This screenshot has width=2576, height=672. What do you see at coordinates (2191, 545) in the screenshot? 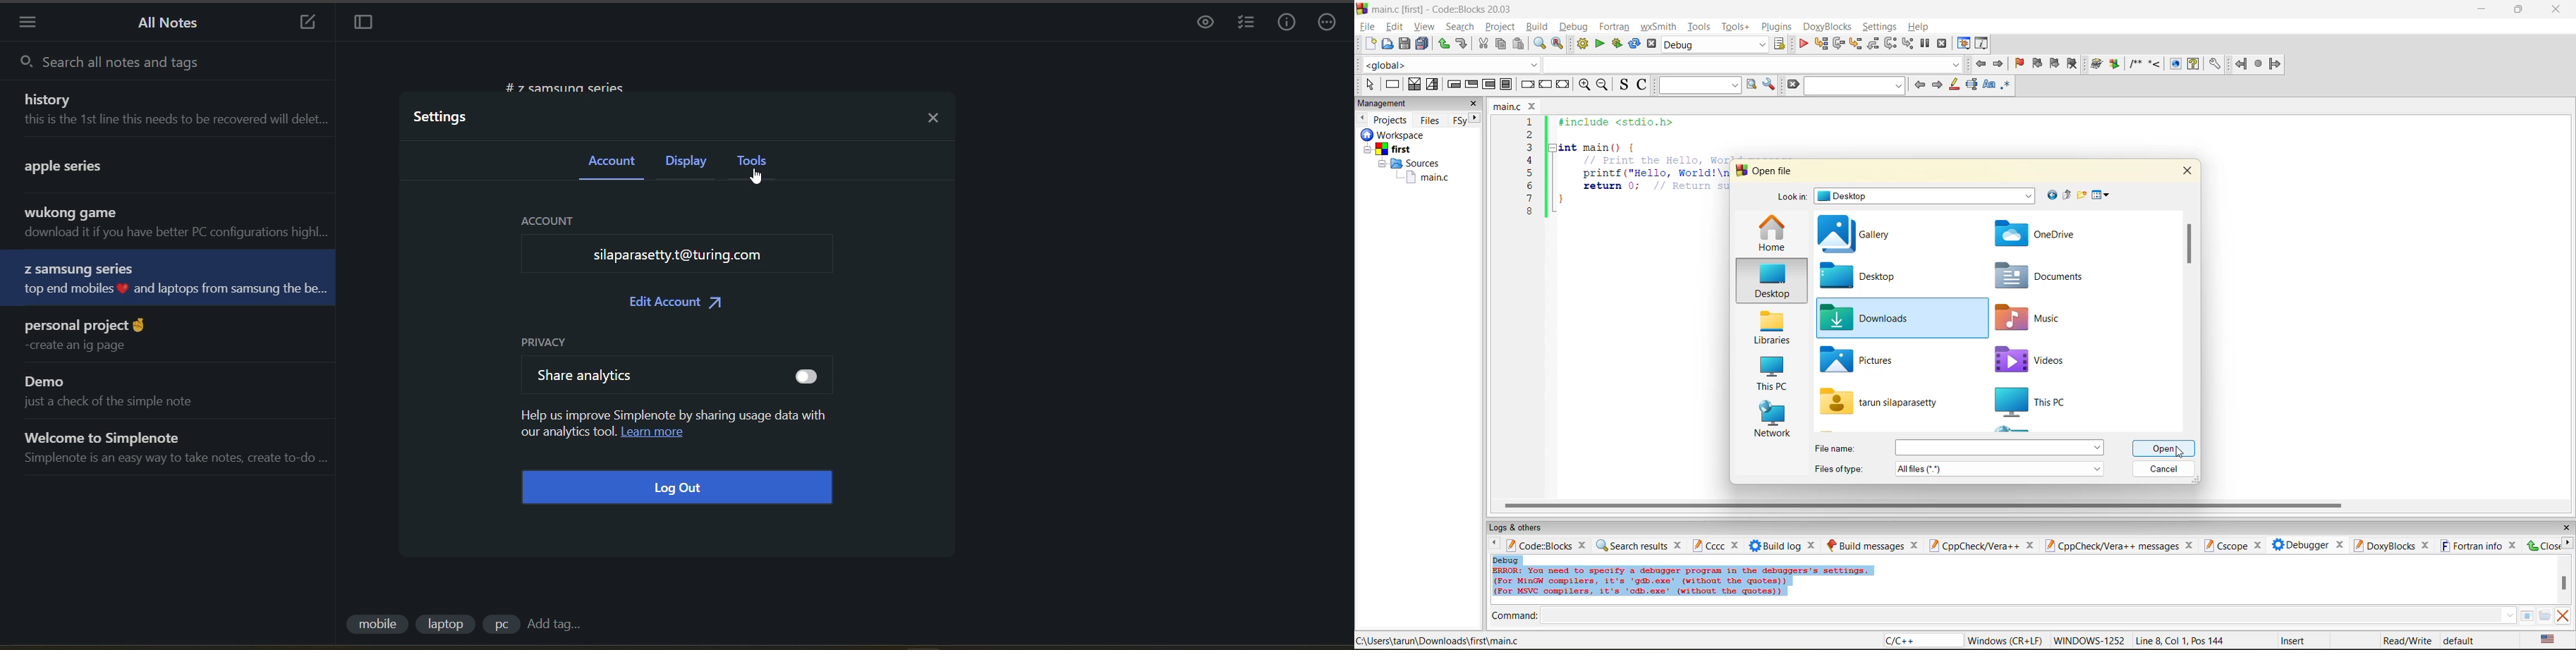
I see `close` at bounding box center [2191, 545].